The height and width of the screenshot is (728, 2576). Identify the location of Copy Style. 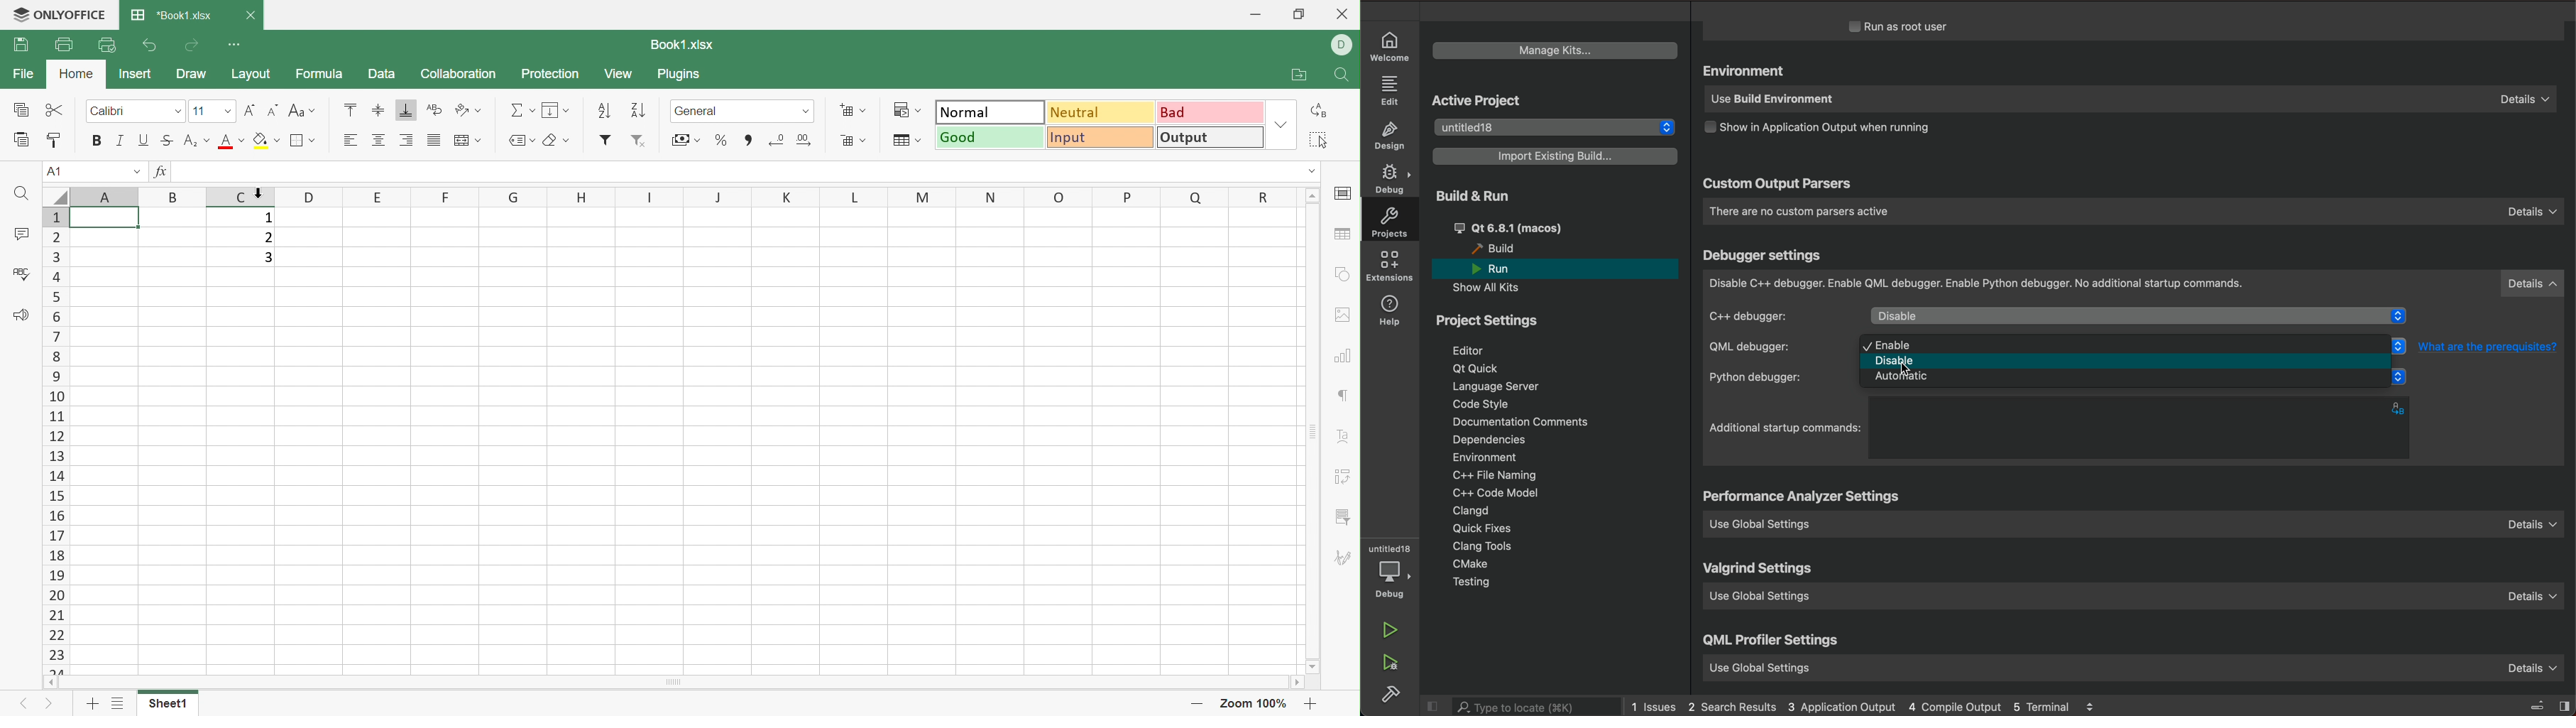
(55, 140).